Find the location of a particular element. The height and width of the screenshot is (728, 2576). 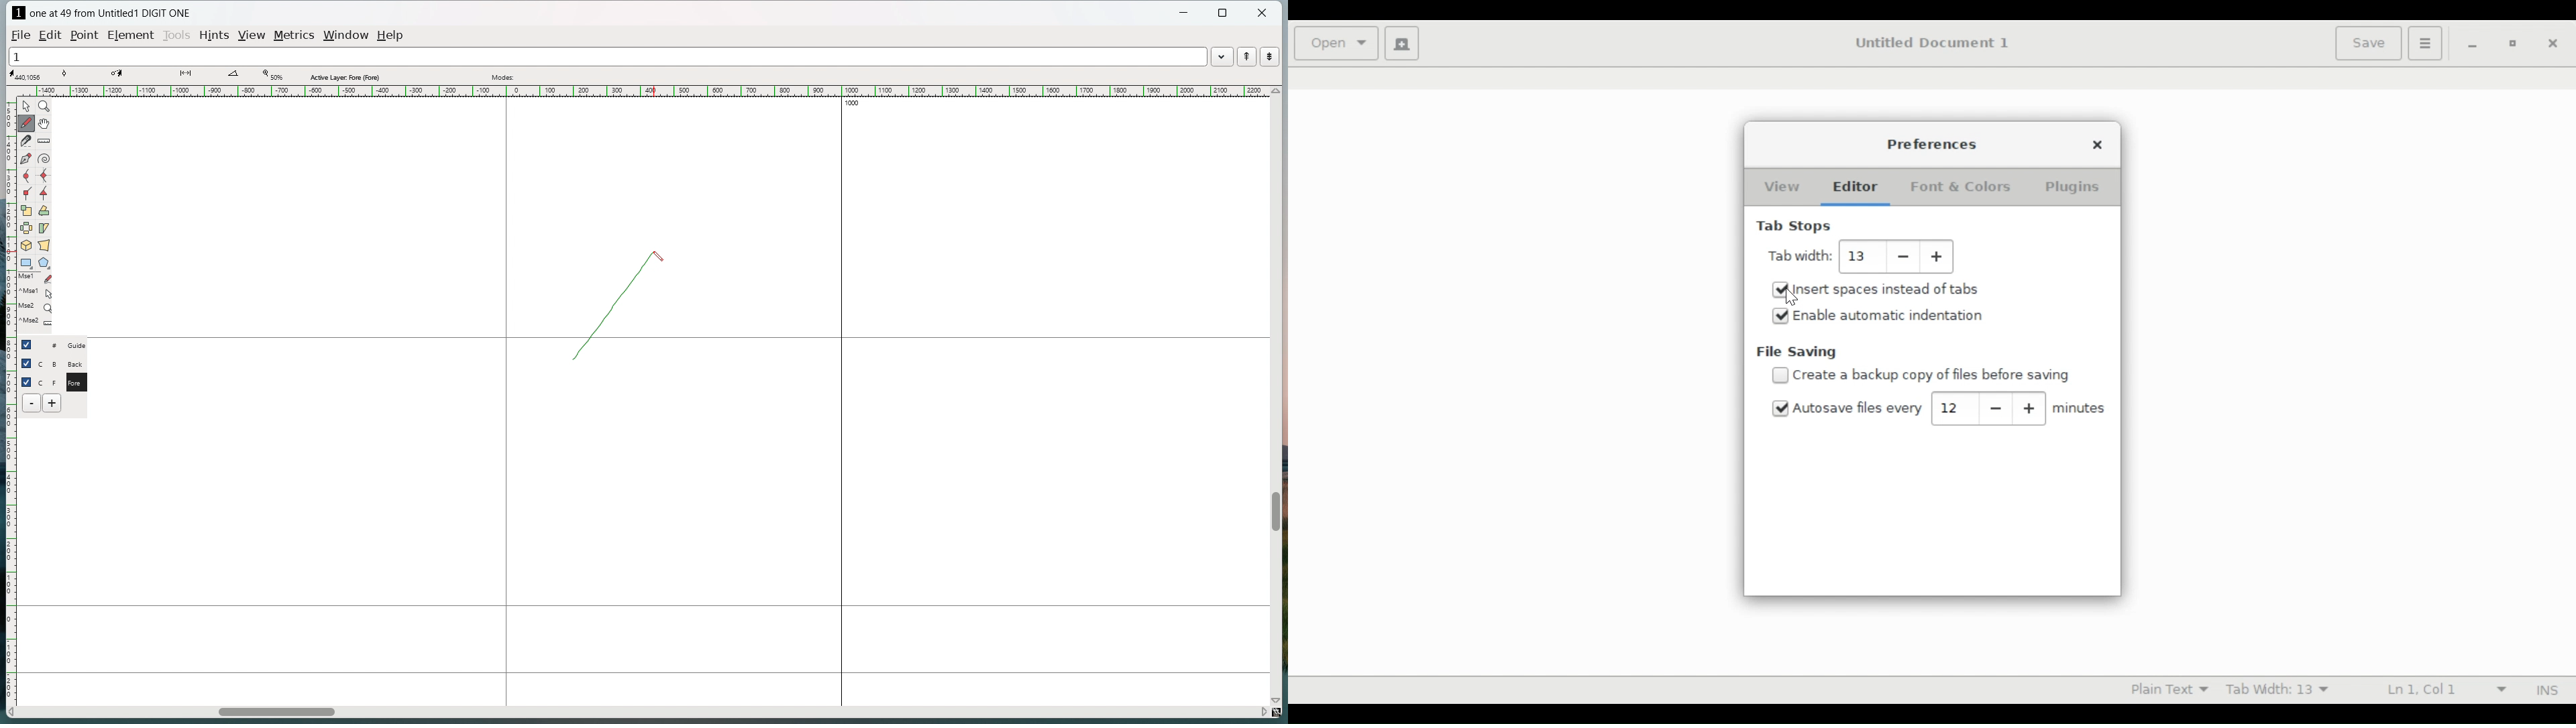

Zoom level  is located at coordinates (272, 75).